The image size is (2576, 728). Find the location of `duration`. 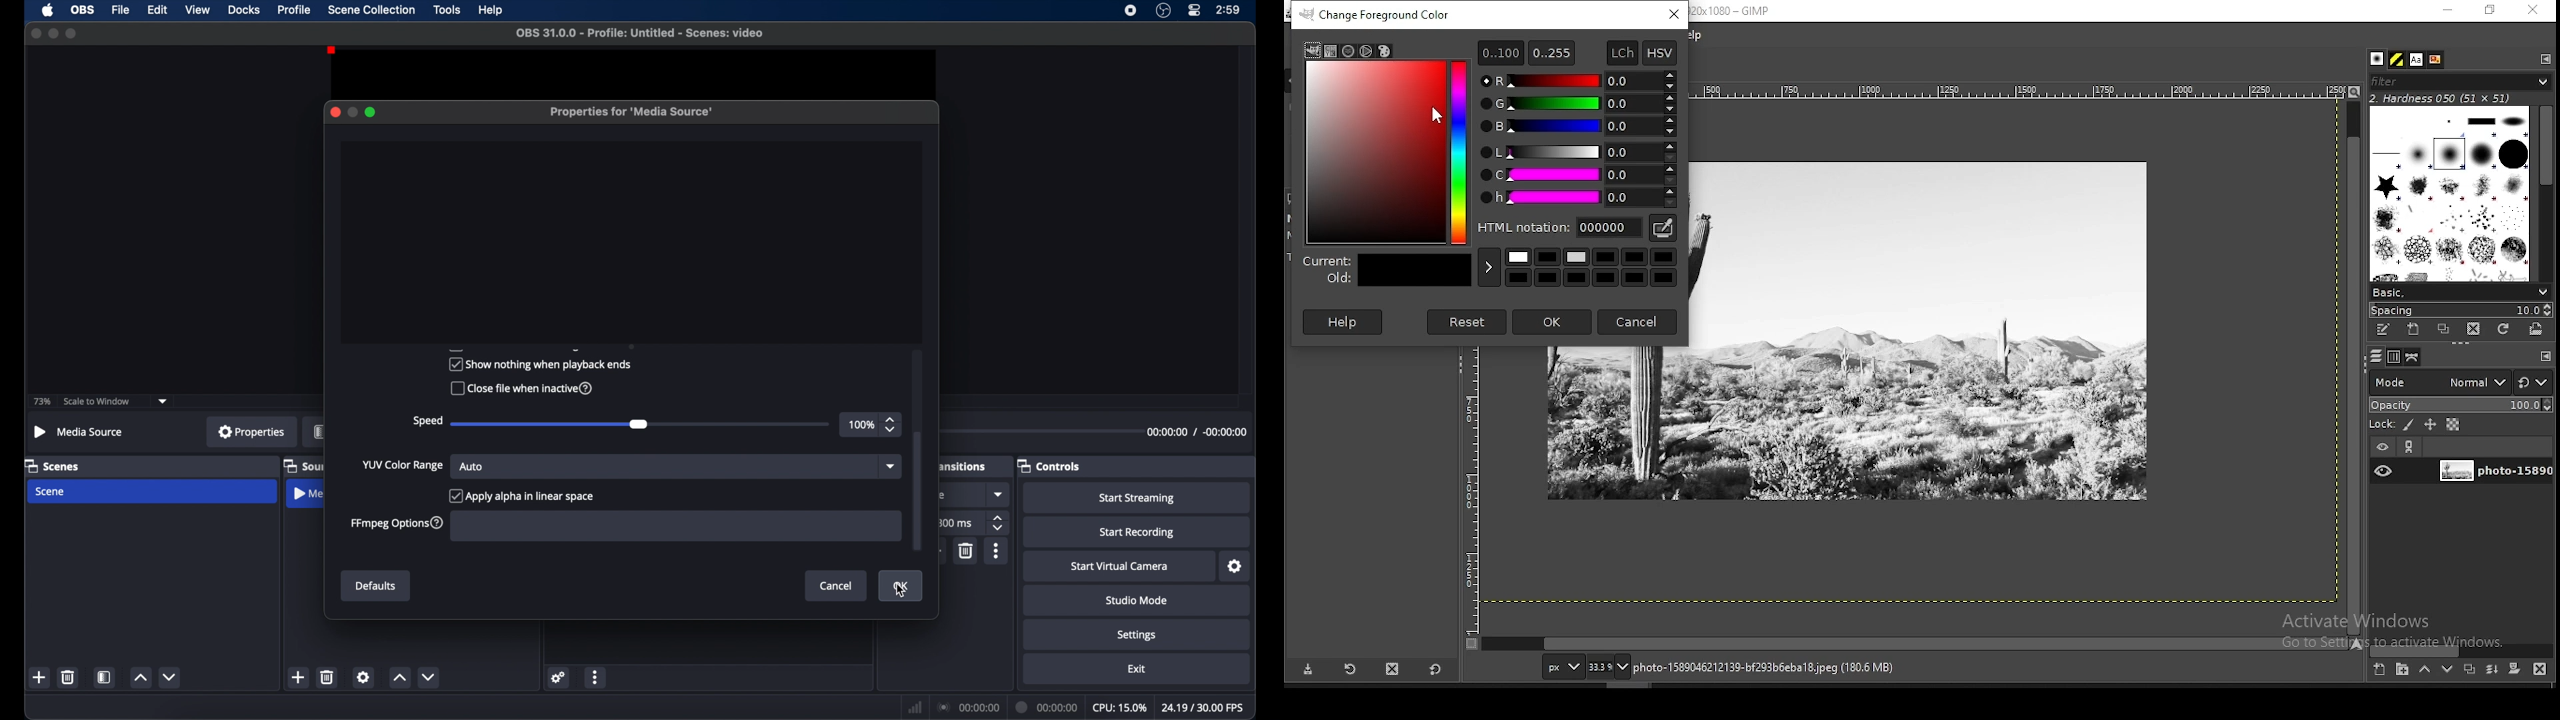

duration is located at coordinates (1047, 707).